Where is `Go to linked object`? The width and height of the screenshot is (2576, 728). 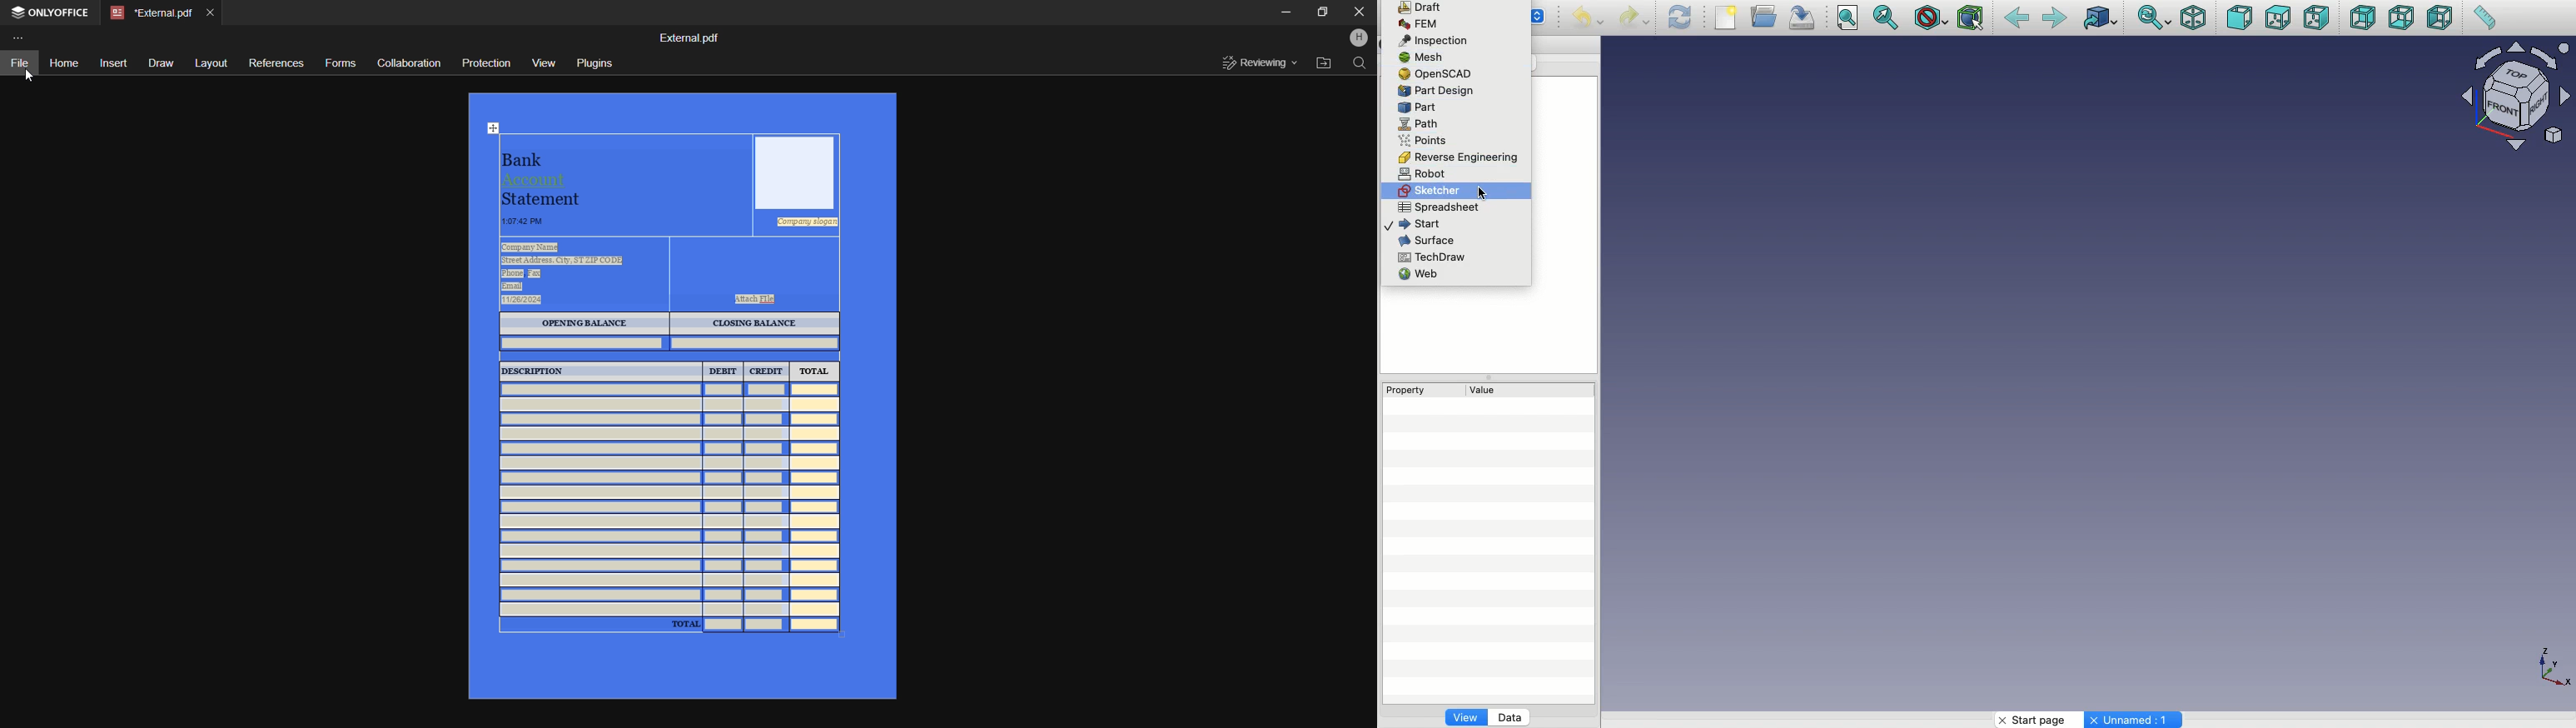
Go to linked object is located at coordinates (2100, 17).